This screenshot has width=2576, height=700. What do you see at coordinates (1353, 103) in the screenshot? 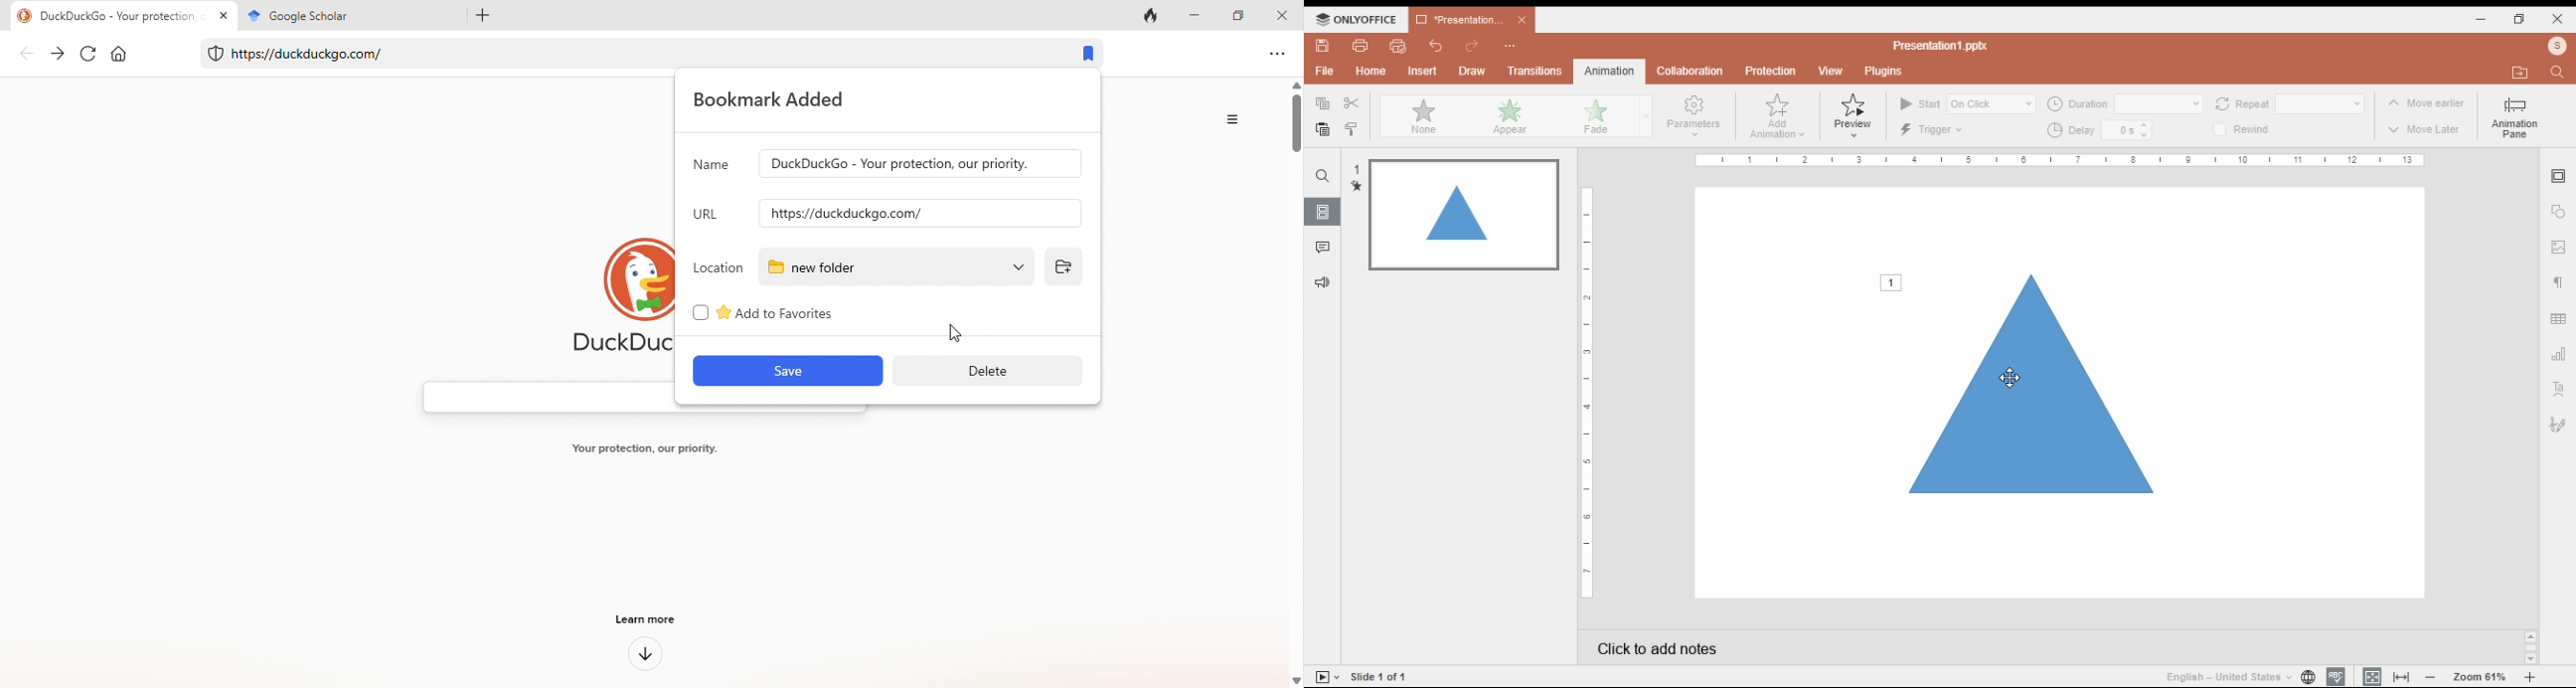
I see `cut` at bounding box center [1353, 103].